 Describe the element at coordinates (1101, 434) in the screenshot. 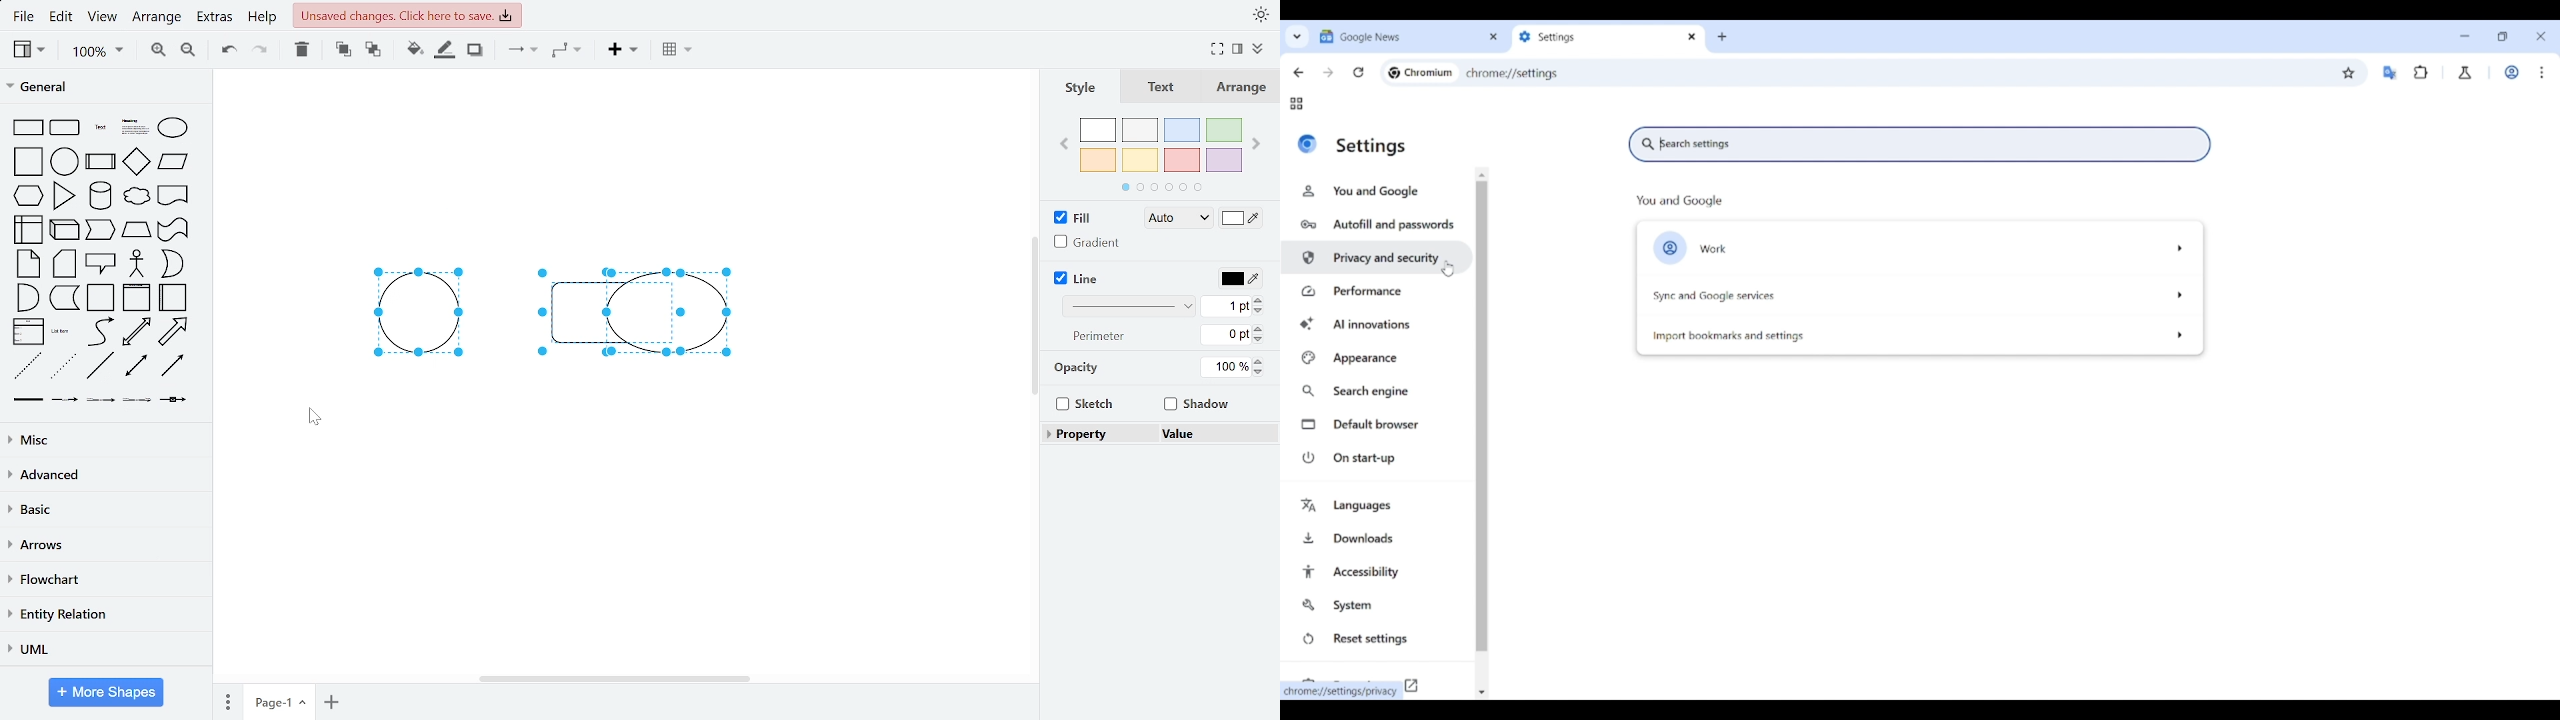

I see `Property` at that location.